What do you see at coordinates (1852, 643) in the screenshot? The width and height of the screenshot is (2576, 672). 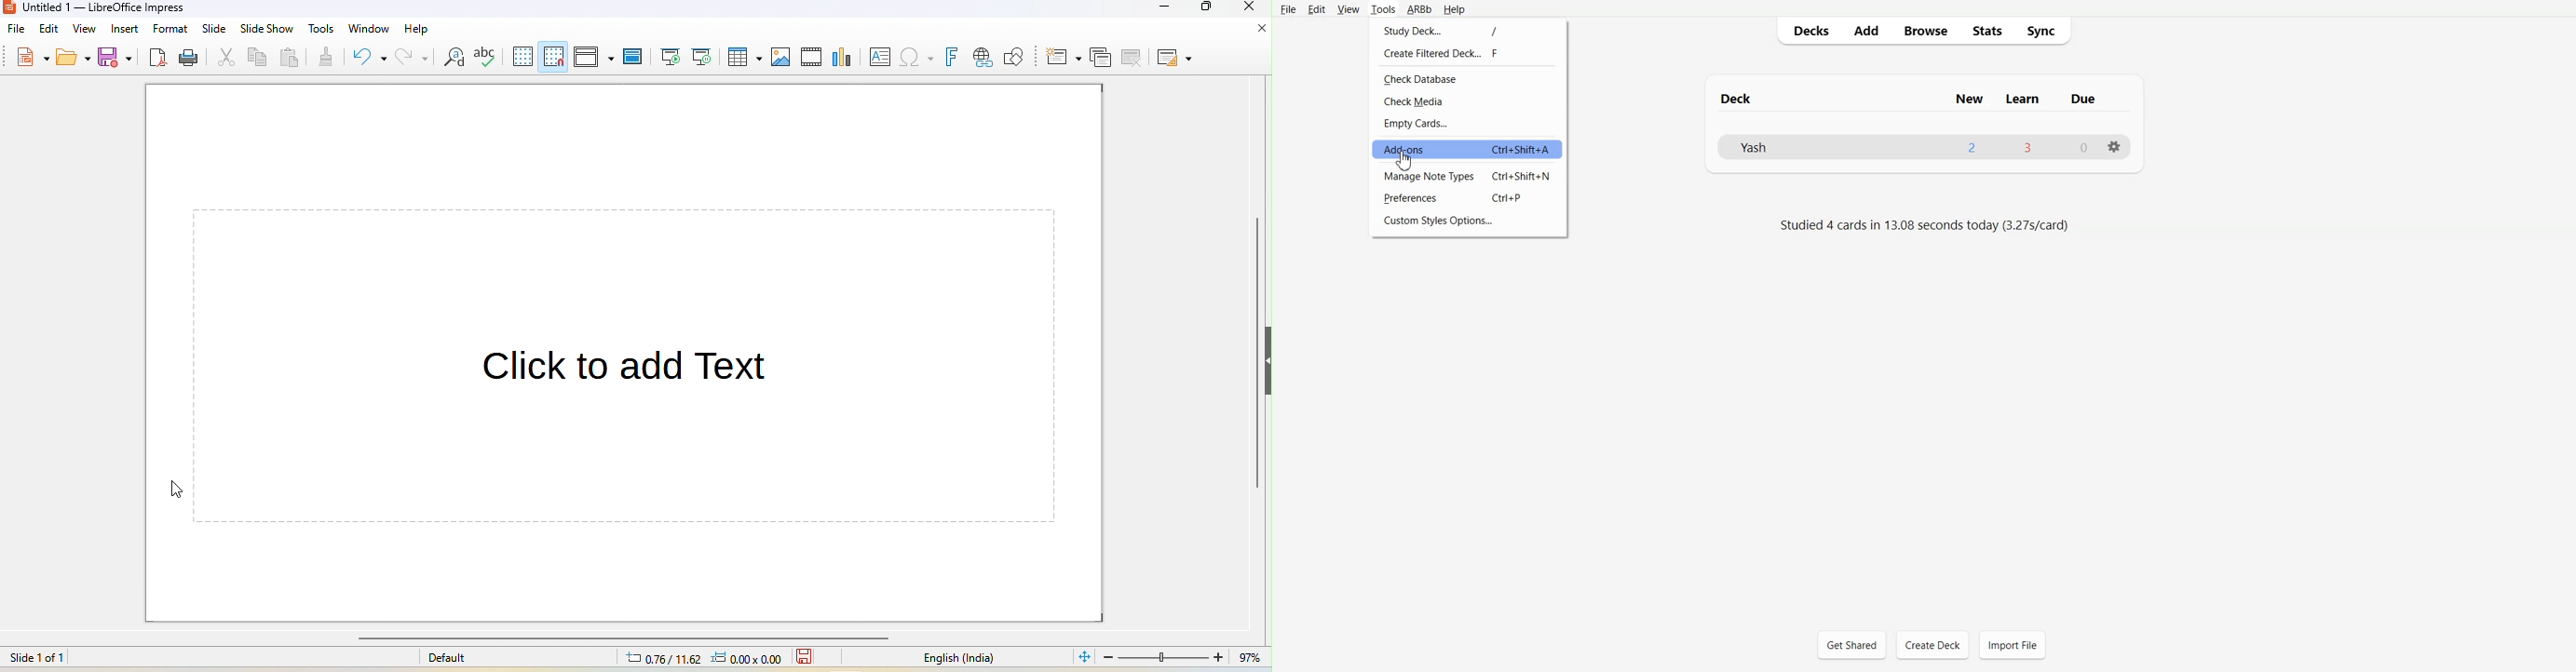 I see `Get Shared` at bounding box center [1852, 643].